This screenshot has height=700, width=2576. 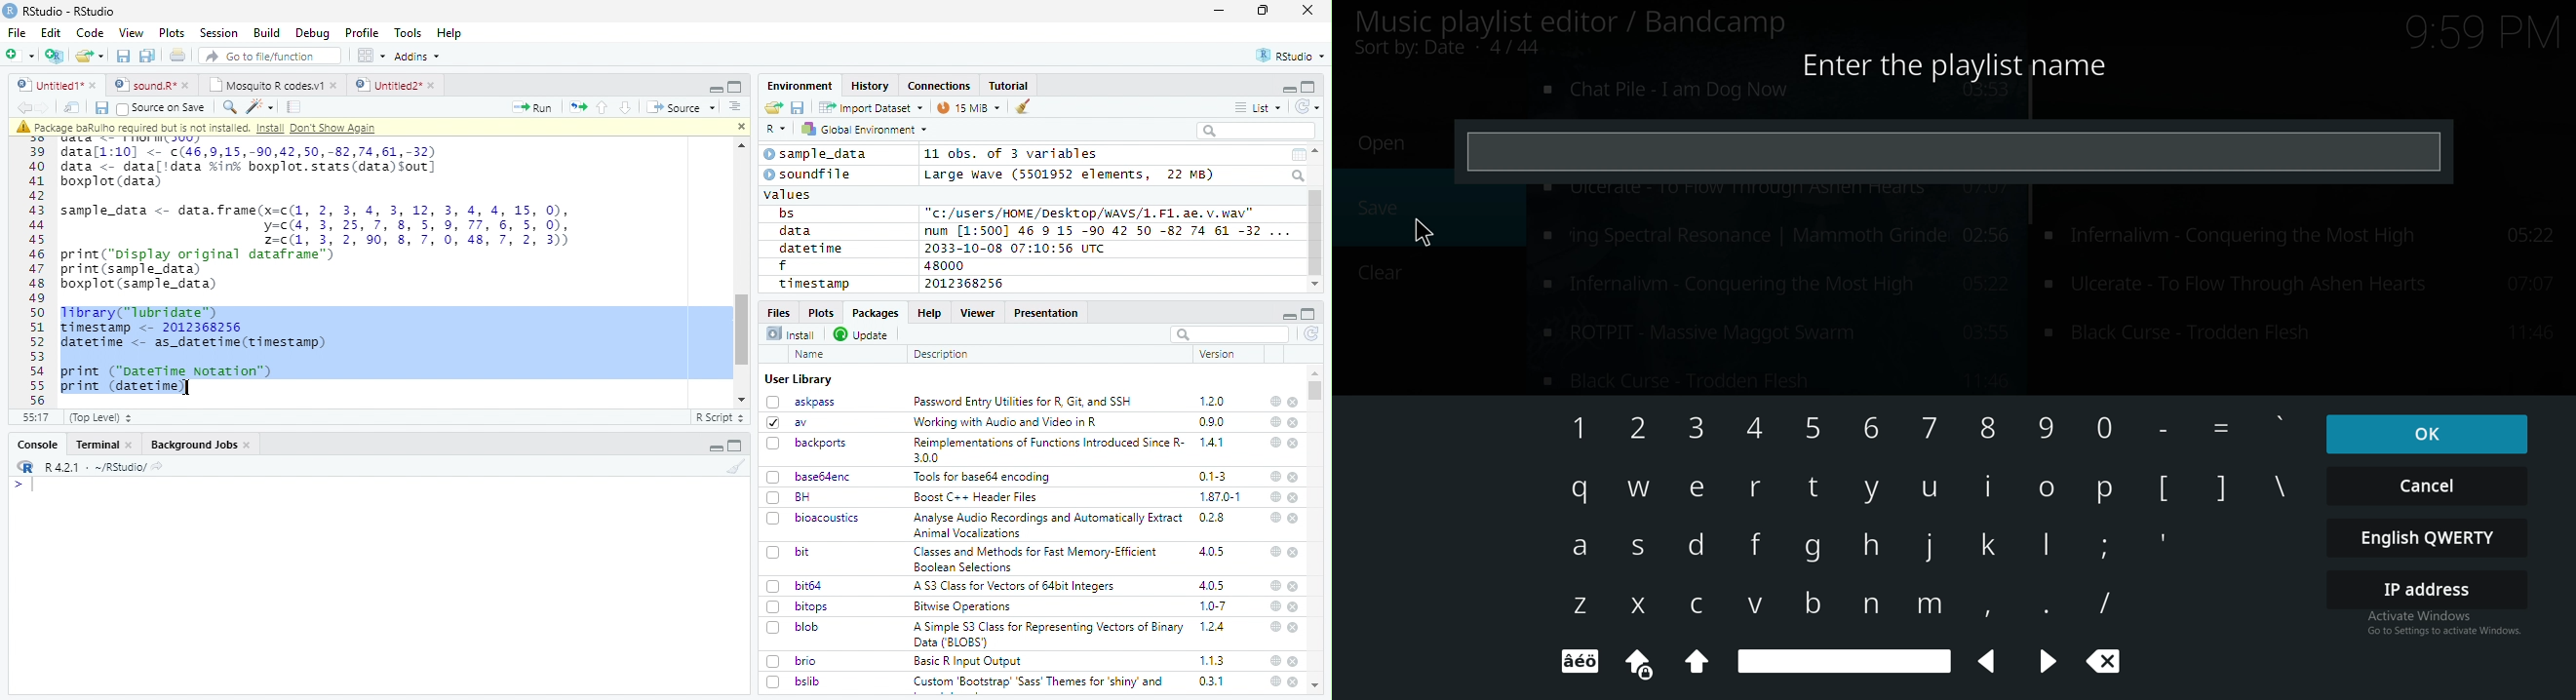 What do you see at coordinates (866, 128) in the screenshot?
I see `Global Environment` at bounding box center [866, 128].